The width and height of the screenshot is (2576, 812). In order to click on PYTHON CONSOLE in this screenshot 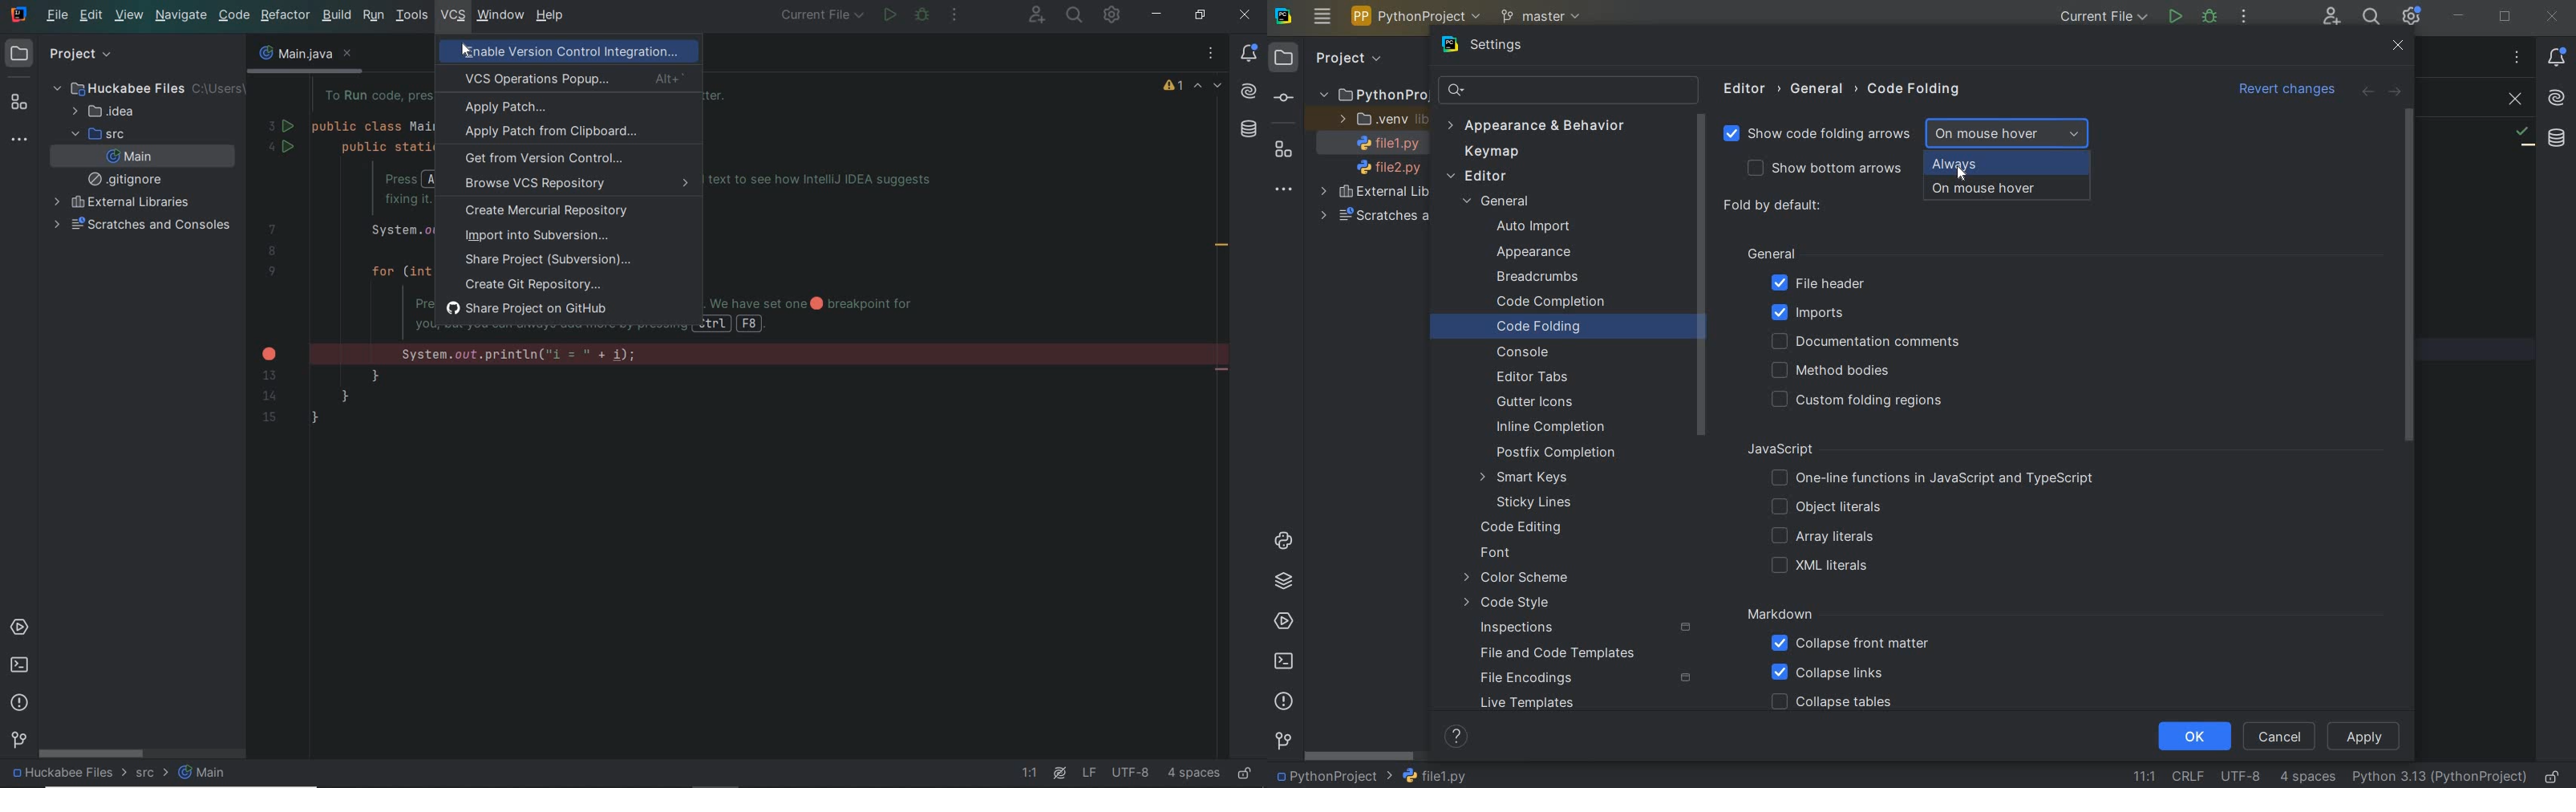, I will do `click(1286, 537)`.